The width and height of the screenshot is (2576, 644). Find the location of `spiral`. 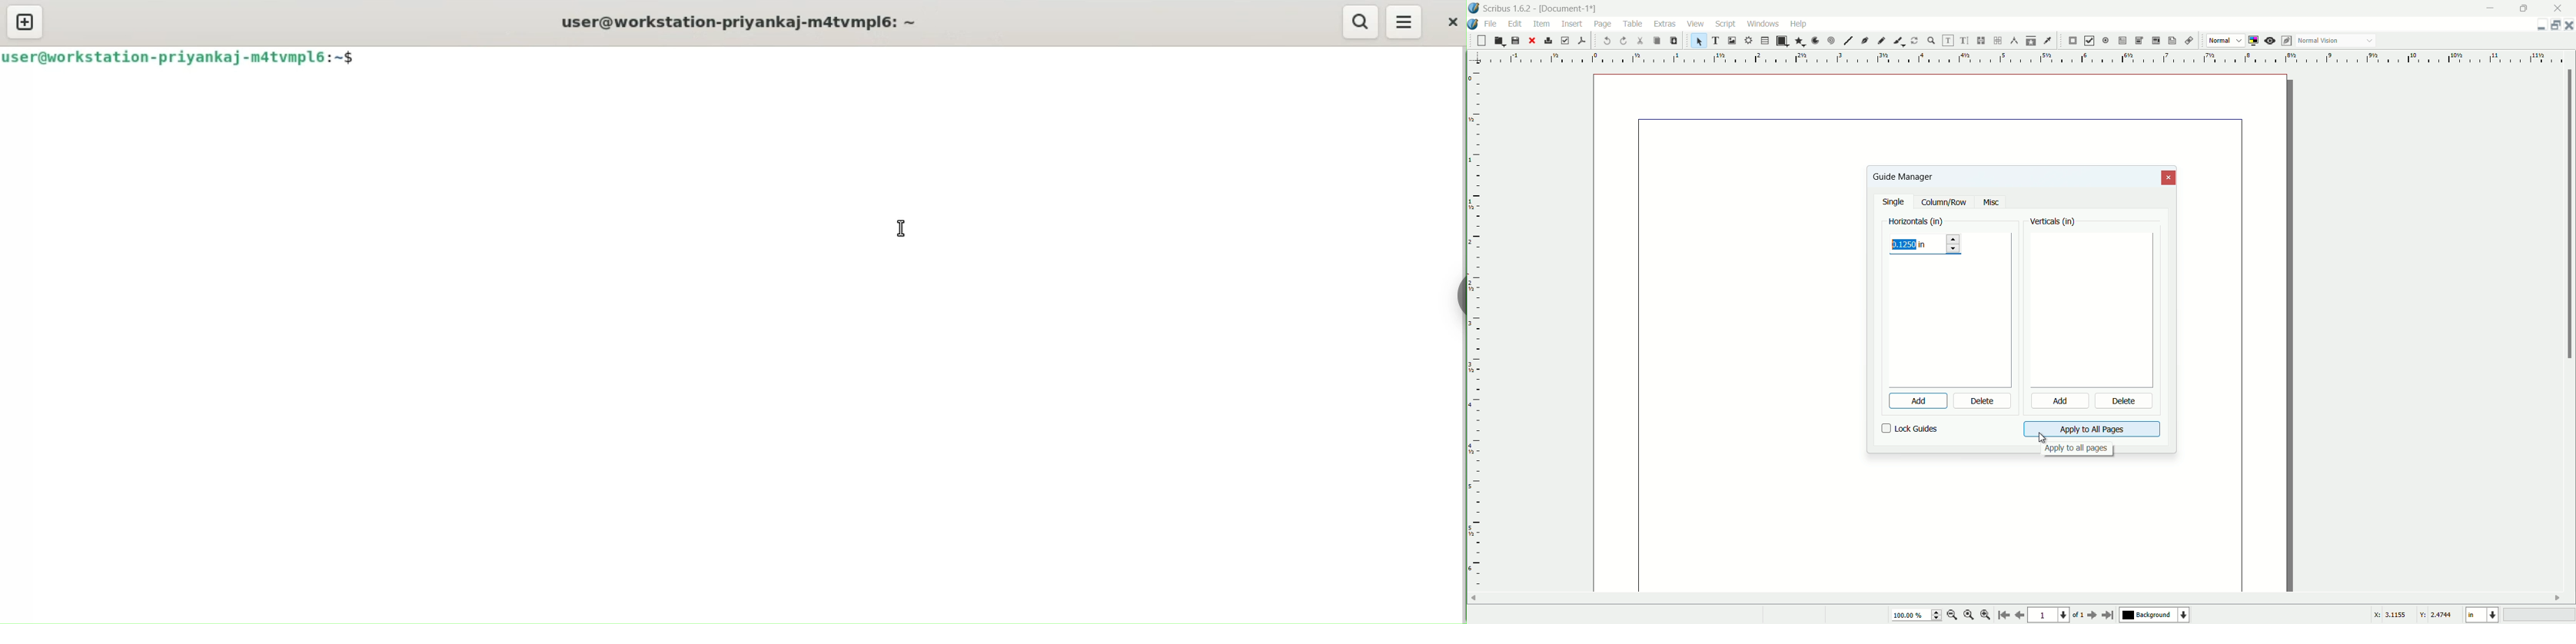

spiral is located at coordinates (1832, 41).